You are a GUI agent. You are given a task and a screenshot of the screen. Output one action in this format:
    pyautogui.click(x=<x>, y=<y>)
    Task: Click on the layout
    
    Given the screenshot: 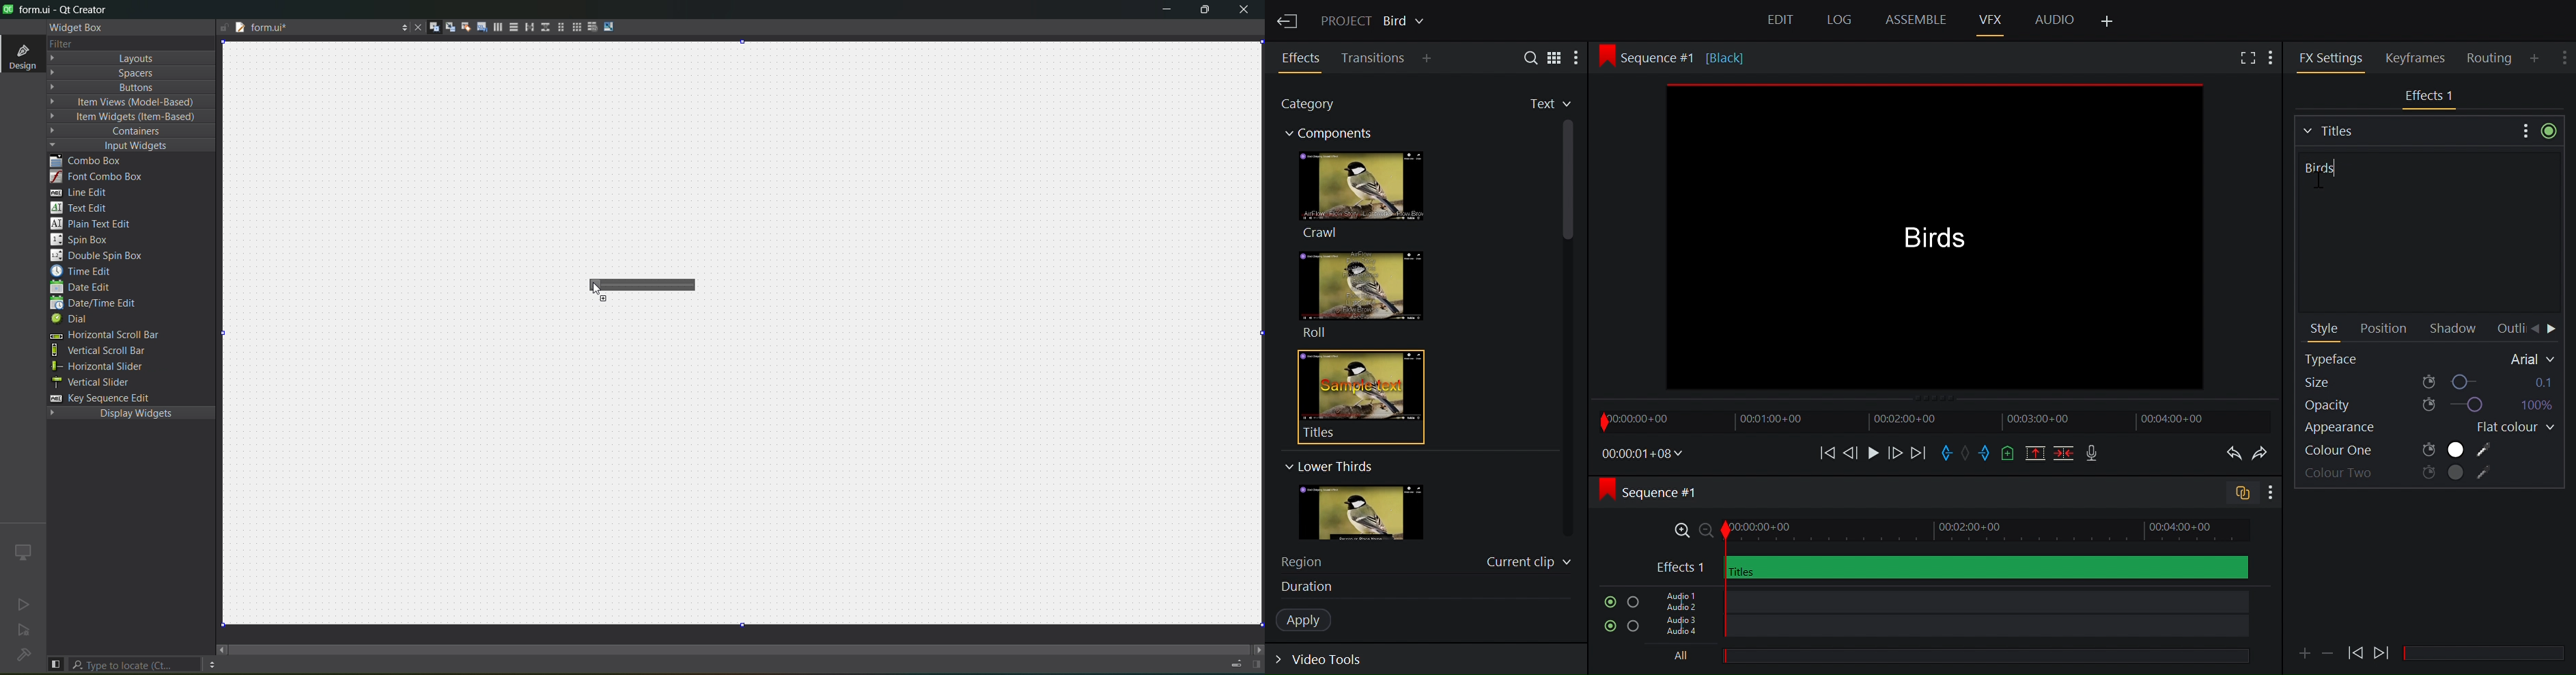 What is the action you would take?
    pyautogui.click(x=111, y=58)
    